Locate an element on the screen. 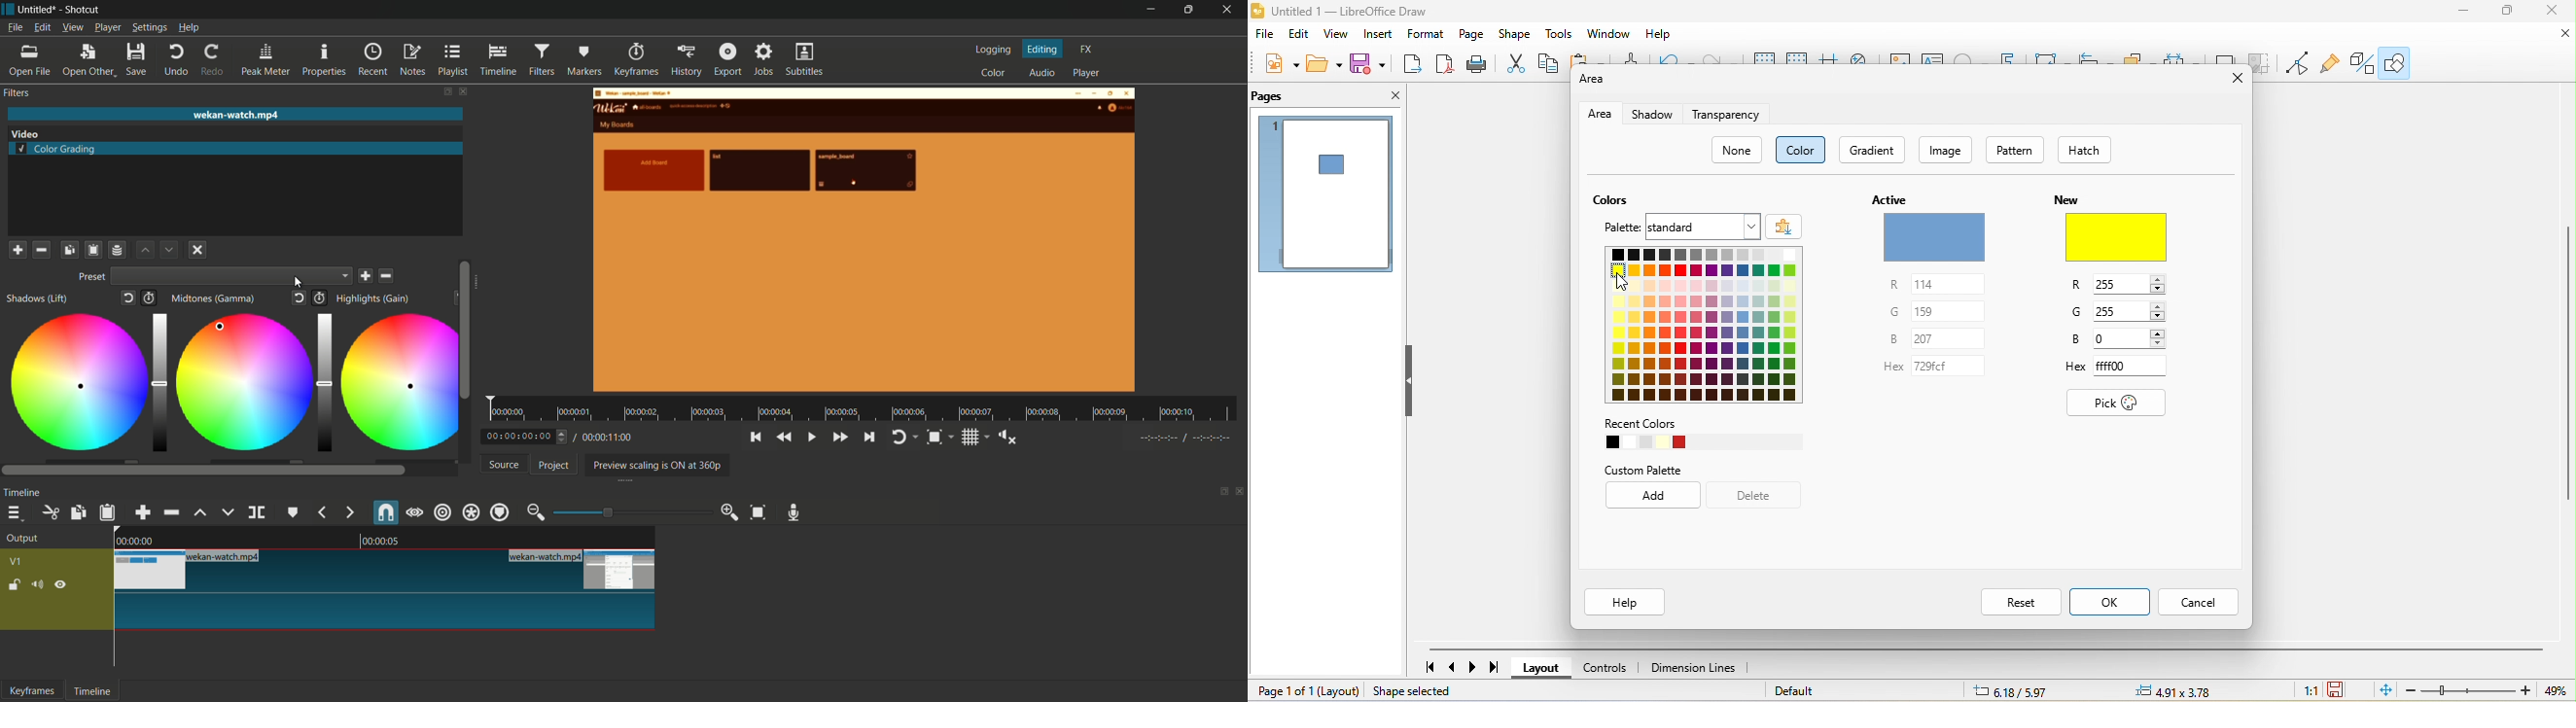 Image resolution: width=2576 pixels, height=728 pixels. project is located at coordinates (552, 465).